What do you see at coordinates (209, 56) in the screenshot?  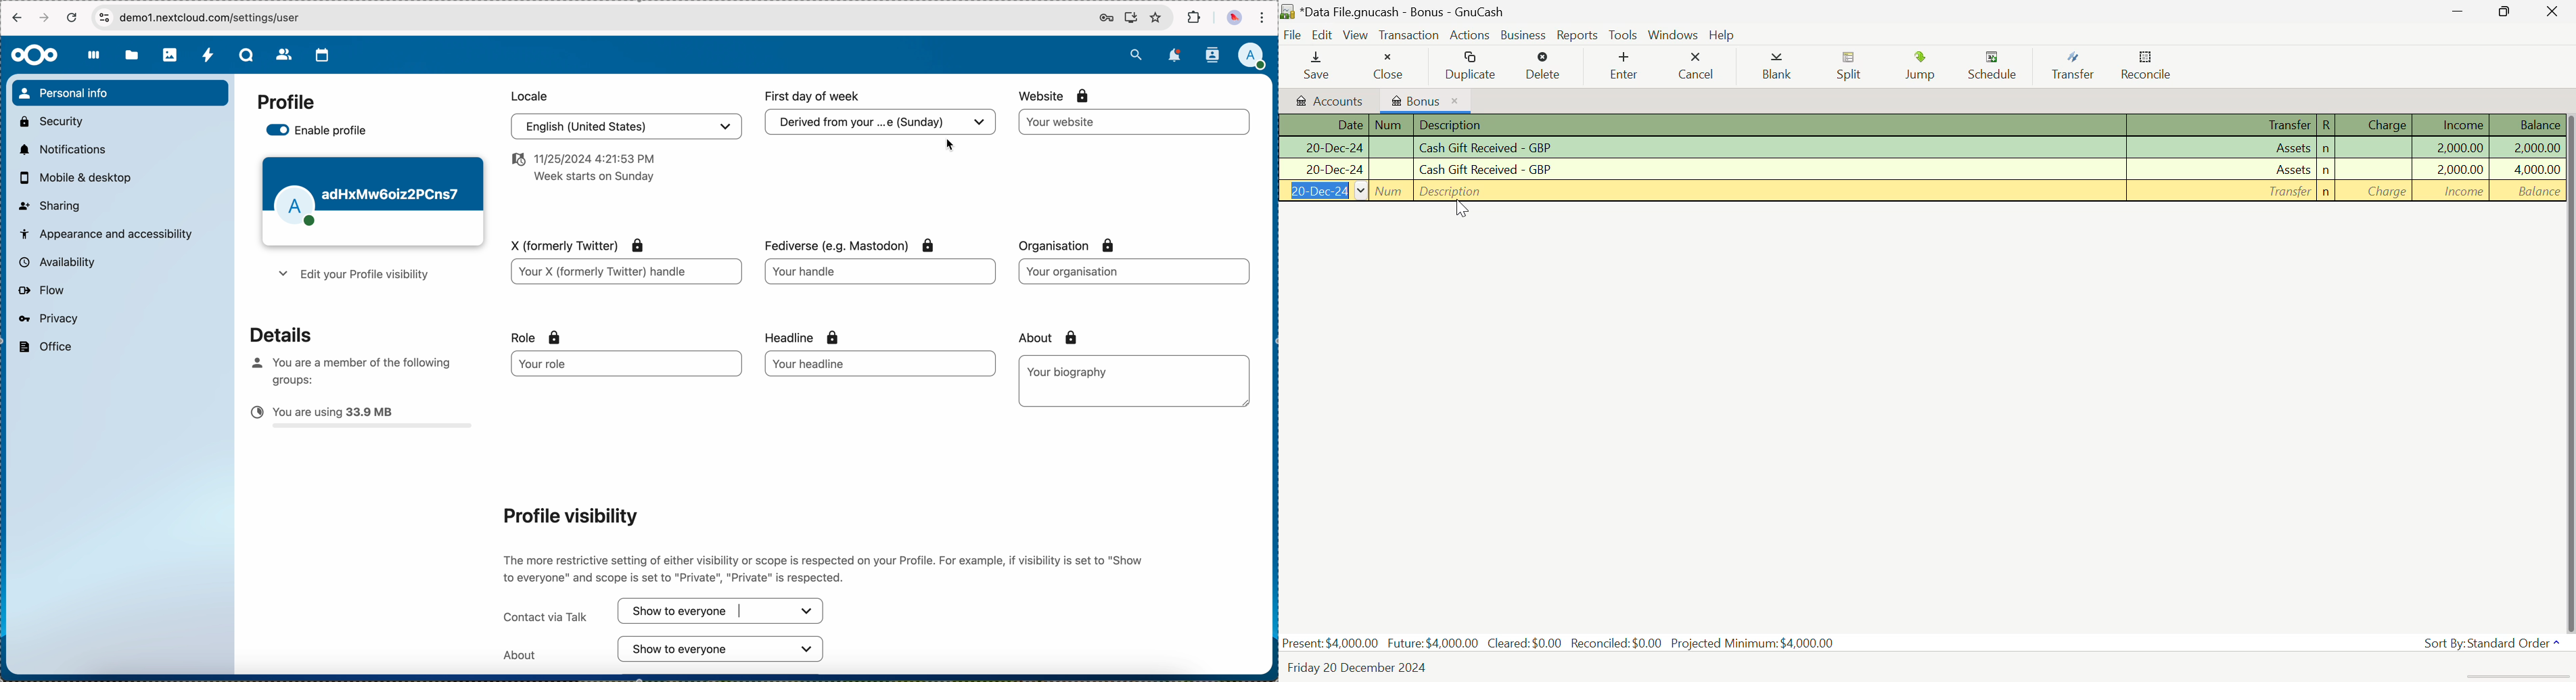 I see `activity` at bounding box center [209, 56].